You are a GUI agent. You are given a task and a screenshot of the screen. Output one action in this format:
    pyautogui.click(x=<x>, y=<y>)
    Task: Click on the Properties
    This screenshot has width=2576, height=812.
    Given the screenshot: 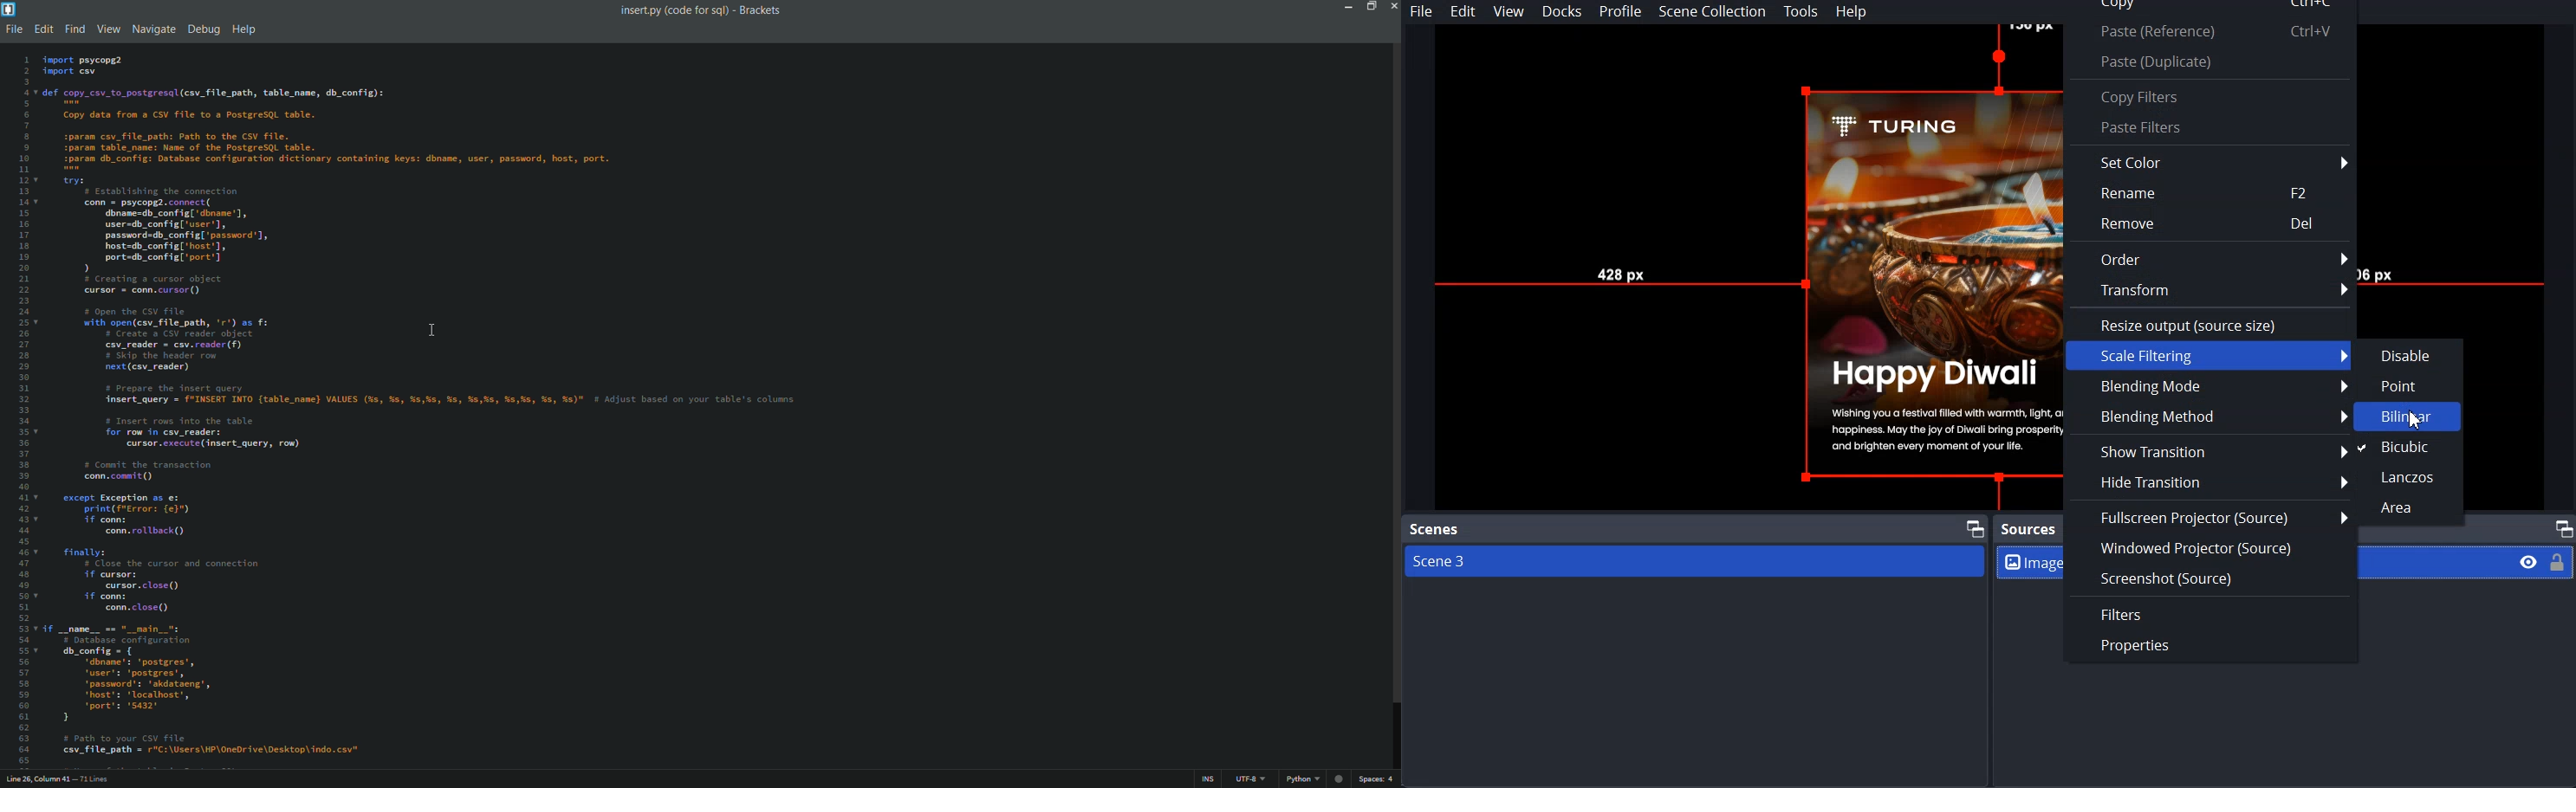 What is the action you would take?
    pyautogui.click(x=2210, y=648)
    